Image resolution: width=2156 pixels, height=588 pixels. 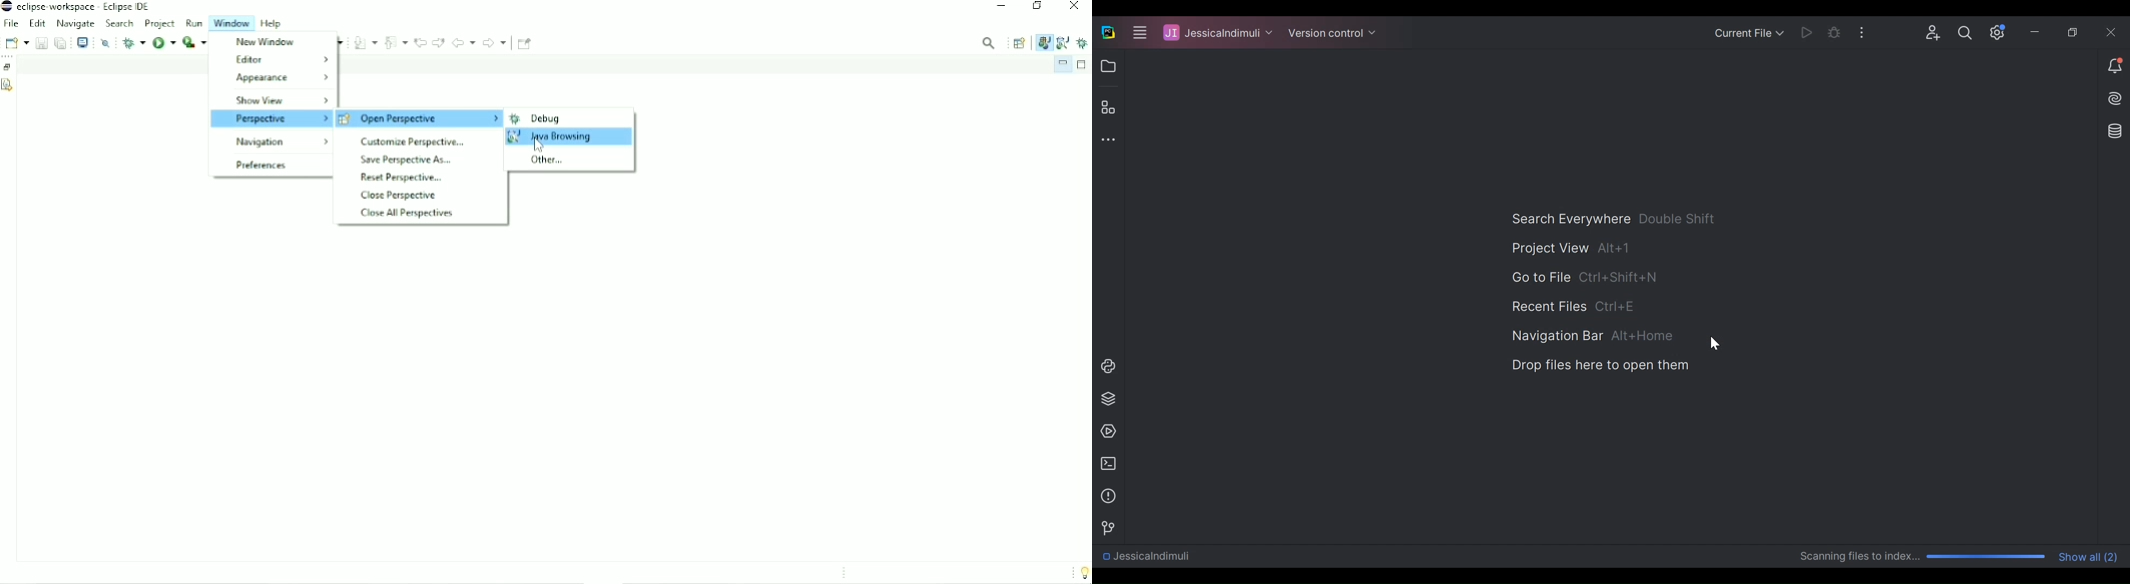 I want to click on Code with Me, so click(x=1934, y=31).